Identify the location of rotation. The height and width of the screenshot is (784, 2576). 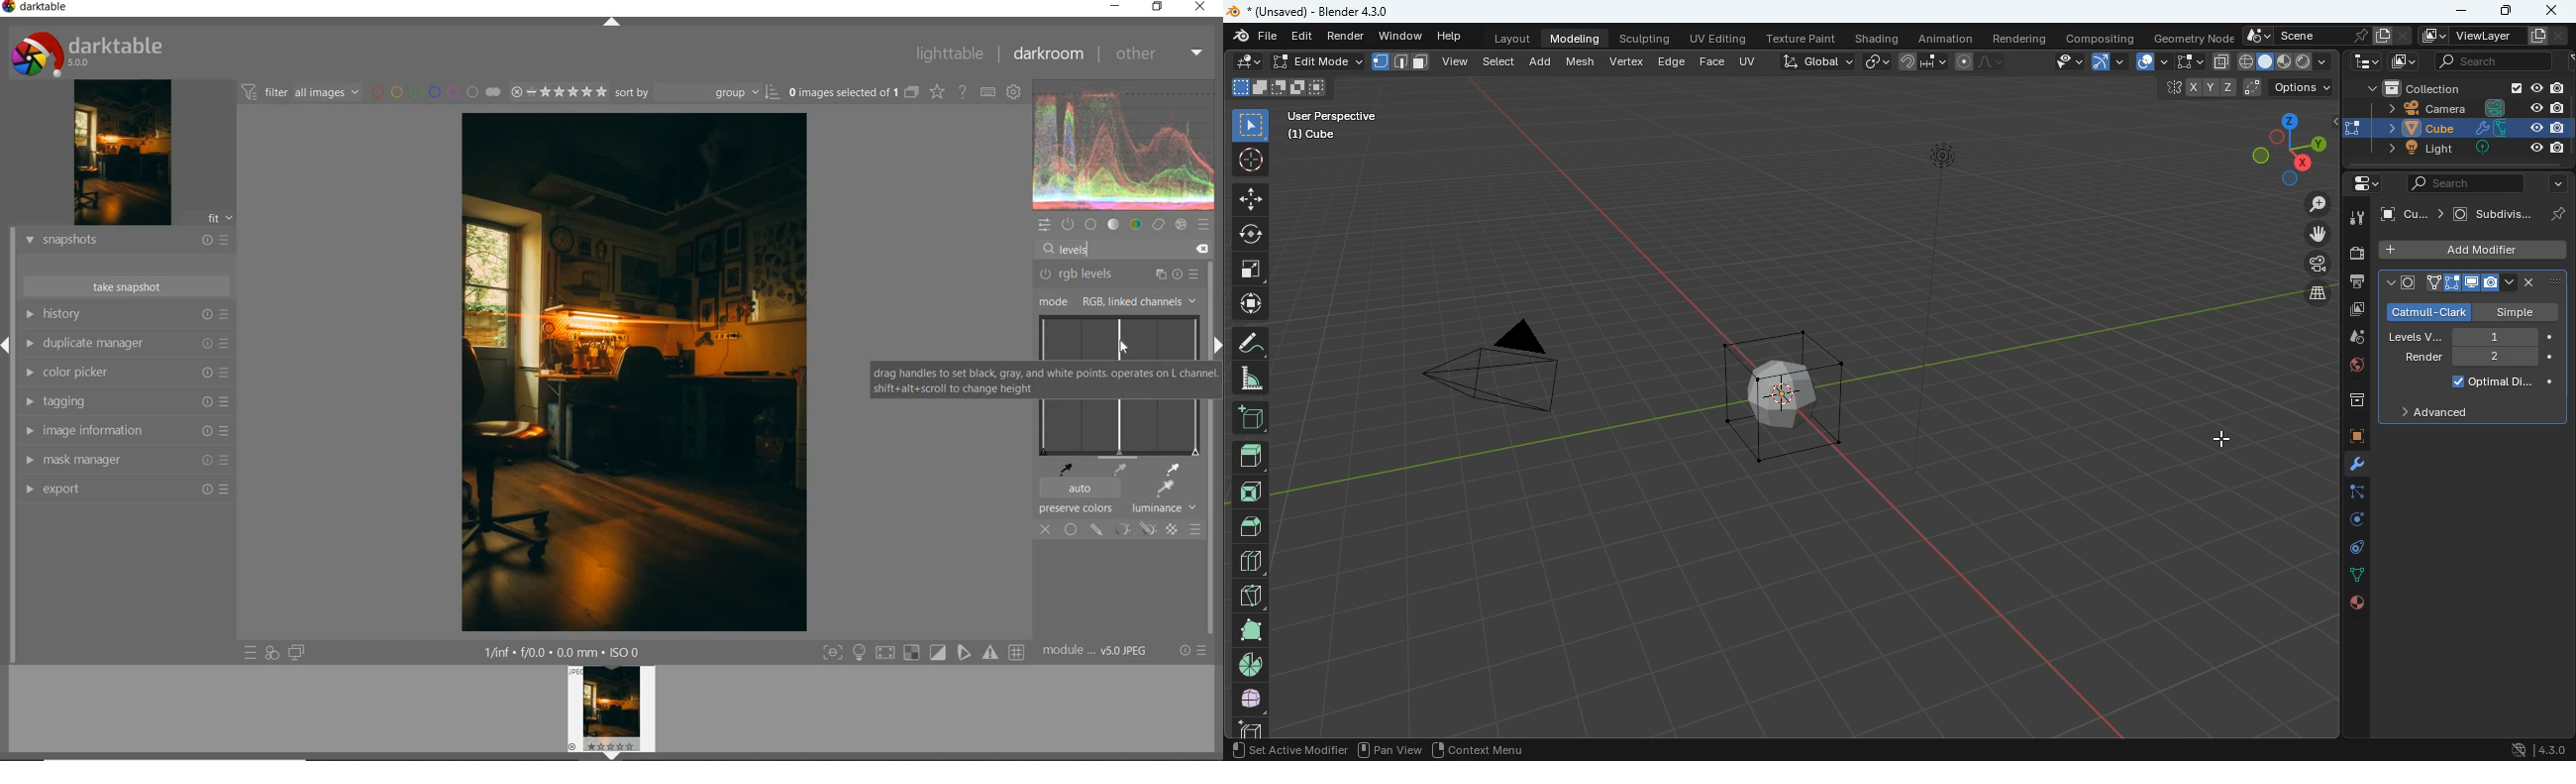
(2352, 520).